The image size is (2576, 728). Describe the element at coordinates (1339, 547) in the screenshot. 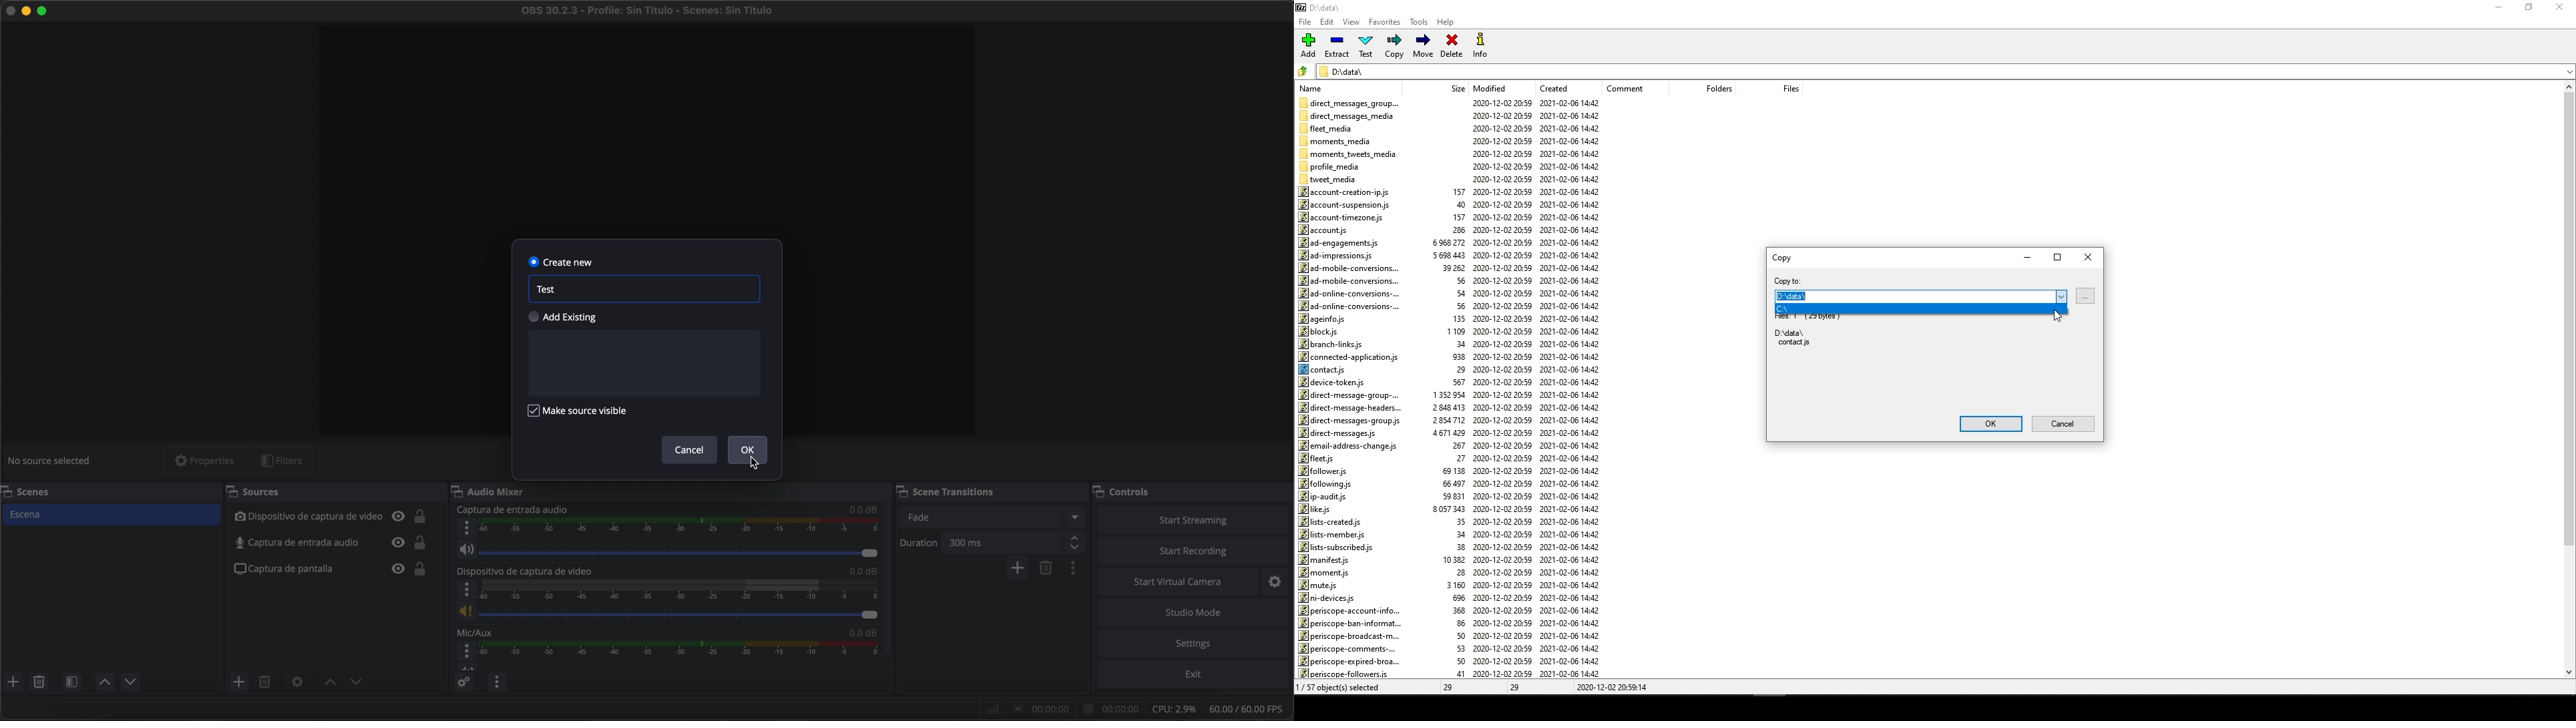

I see `lists-subscribed.js` at that location.